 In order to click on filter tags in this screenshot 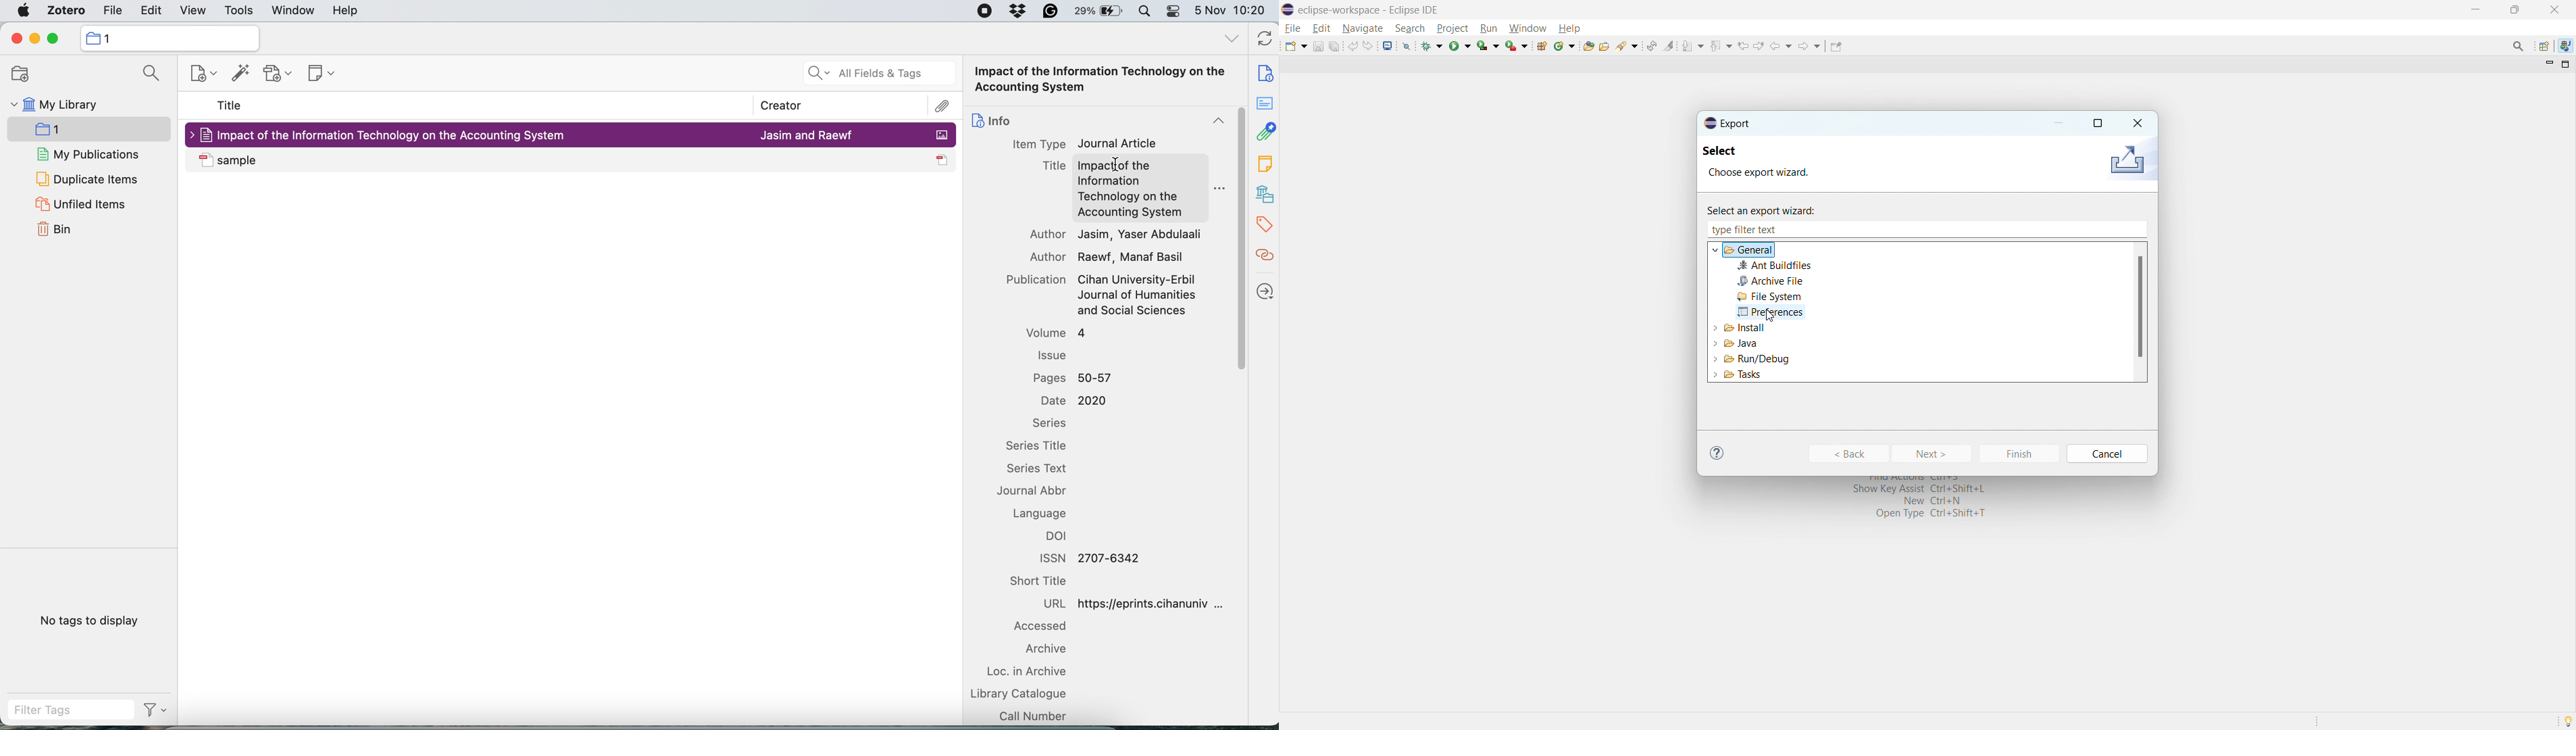, I will do `click(73, 711)`.